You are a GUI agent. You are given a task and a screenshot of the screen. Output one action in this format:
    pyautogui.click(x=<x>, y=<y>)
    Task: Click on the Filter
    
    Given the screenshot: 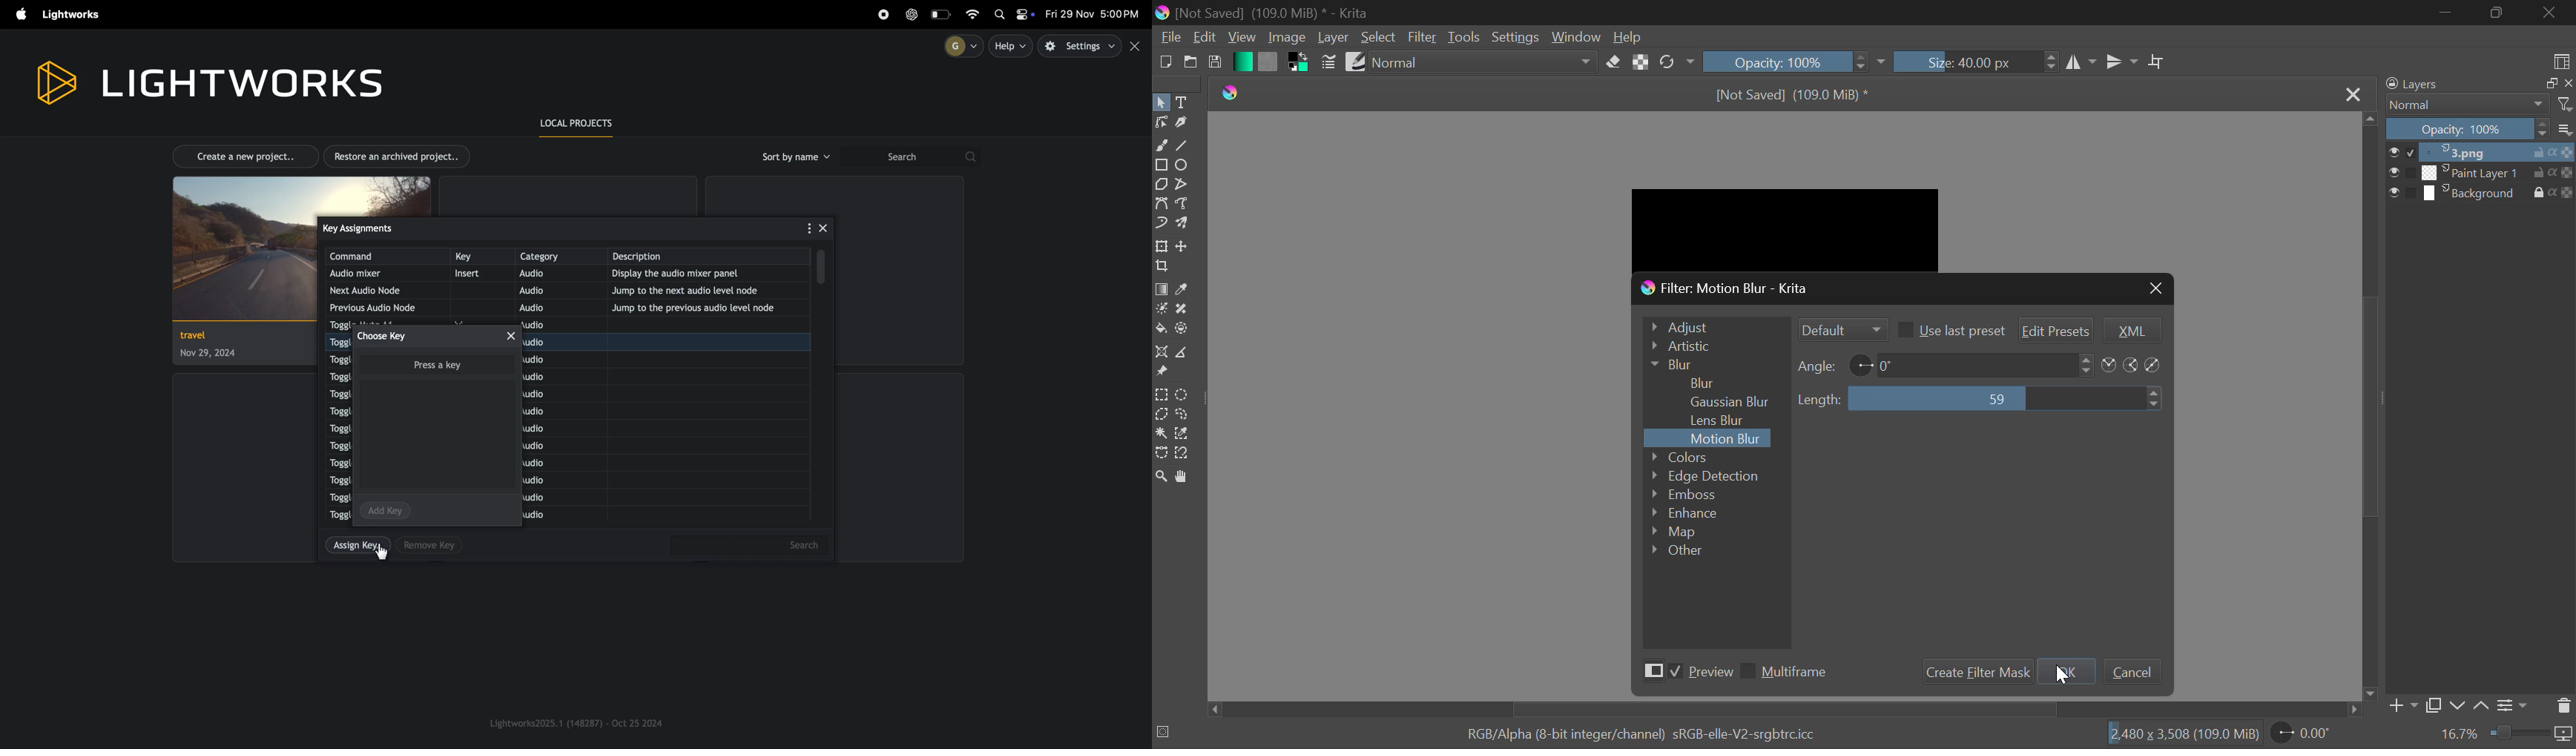 What is the action you would take?
    pyautogui.click(x=1422, y=38)
    